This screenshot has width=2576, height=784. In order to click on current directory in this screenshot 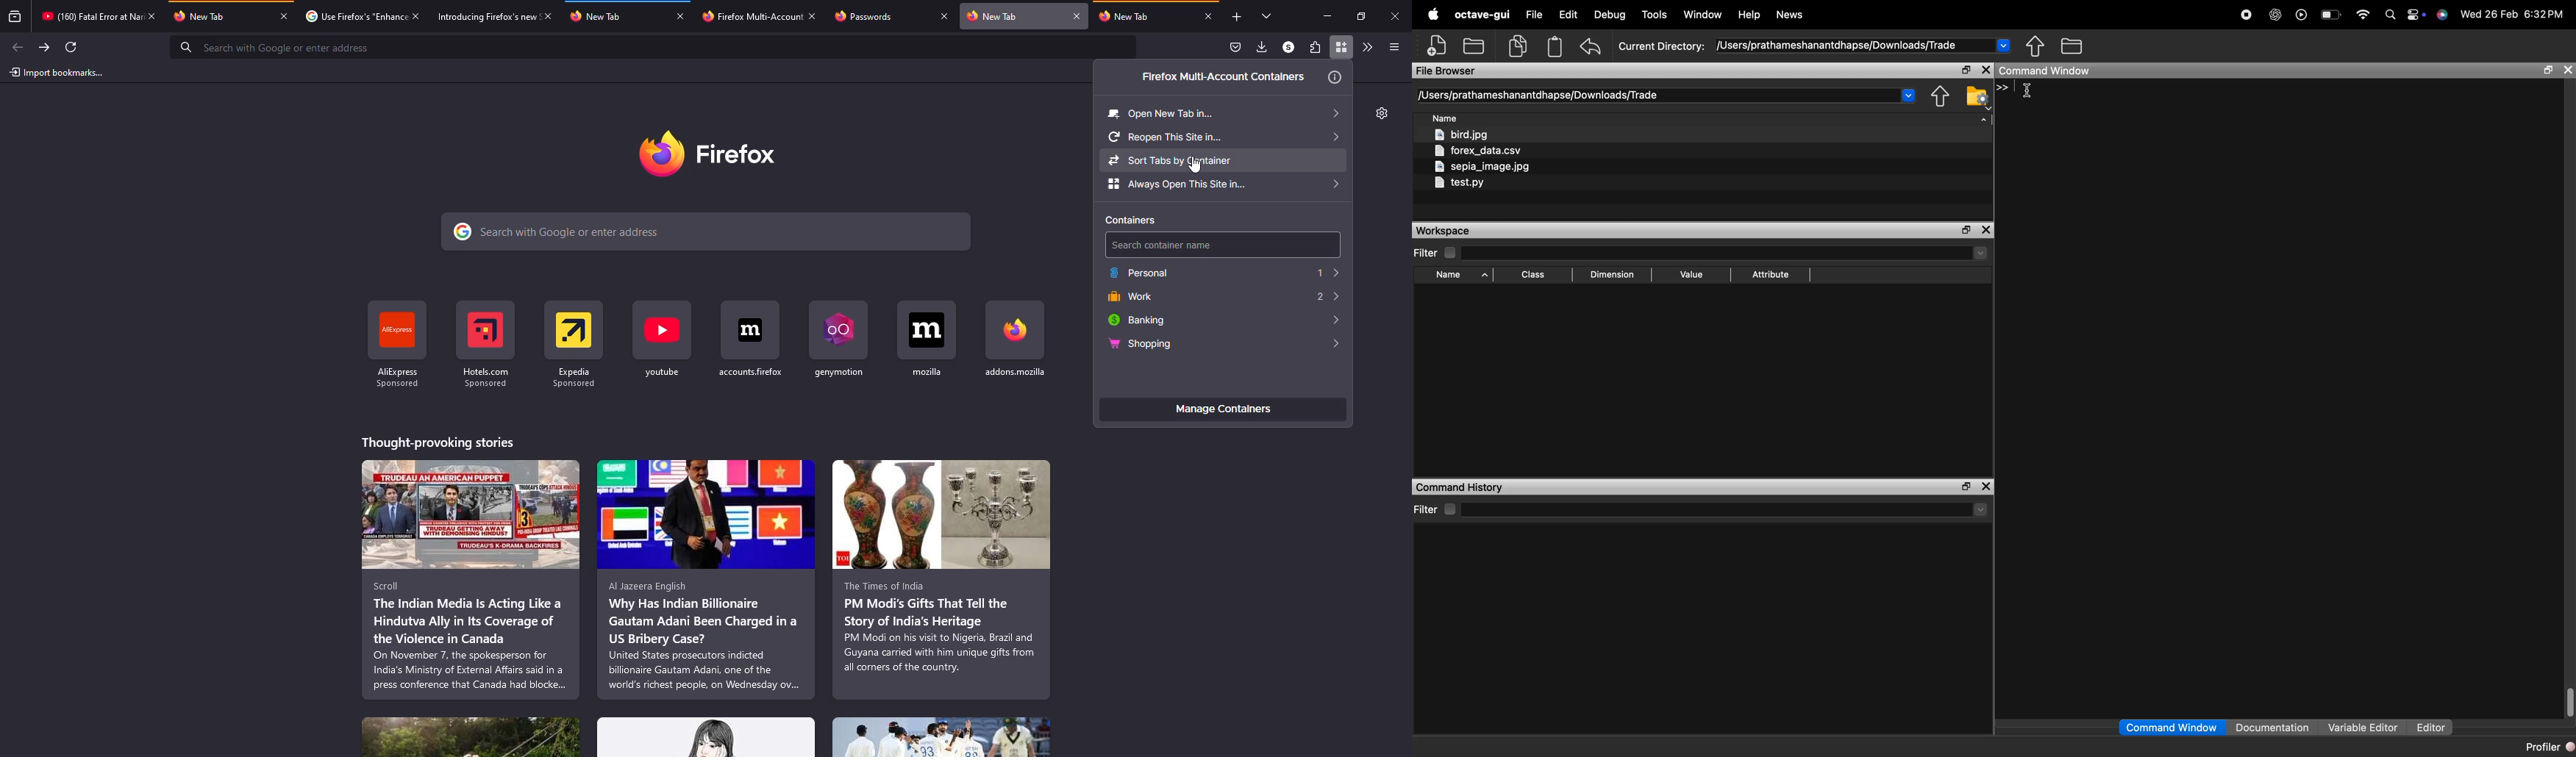, I will do `click(1668, 95)`.